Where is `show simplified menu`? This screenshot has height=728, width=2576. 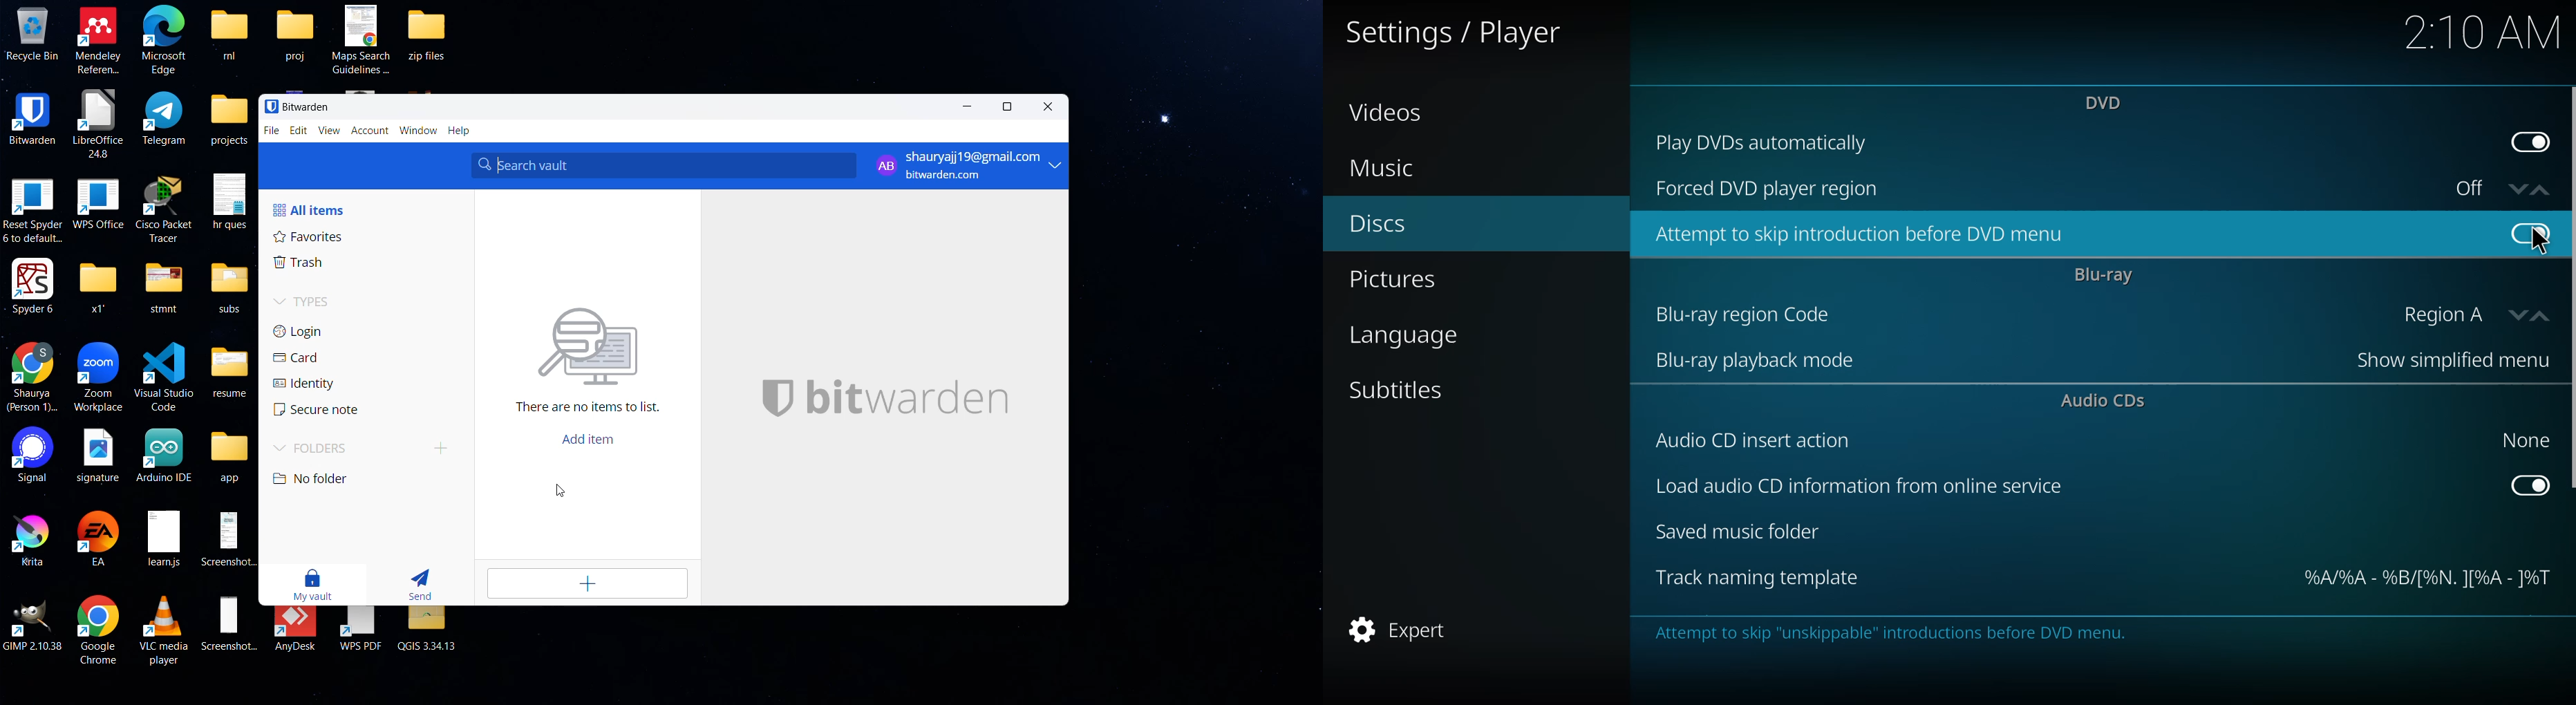 show simplified menu is located at coordinates (2445, 358).